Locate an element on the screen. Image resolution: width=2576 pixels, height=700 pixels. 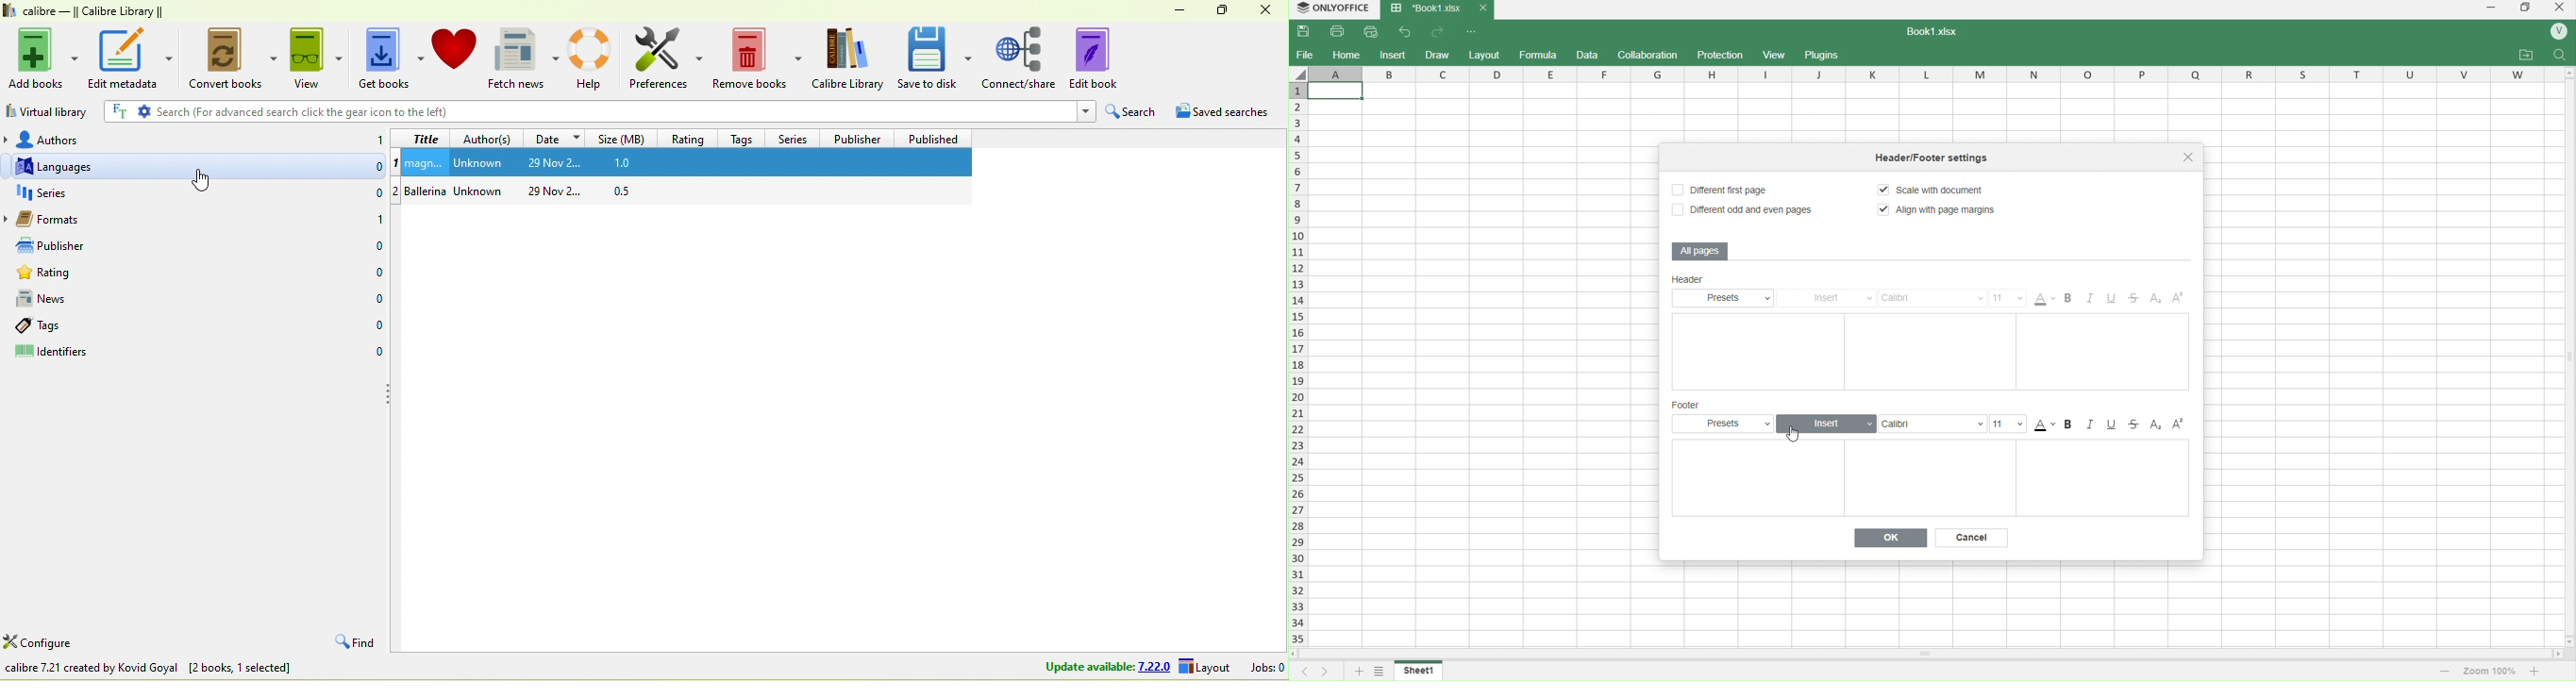
search is located at coordinates (2561, 54).